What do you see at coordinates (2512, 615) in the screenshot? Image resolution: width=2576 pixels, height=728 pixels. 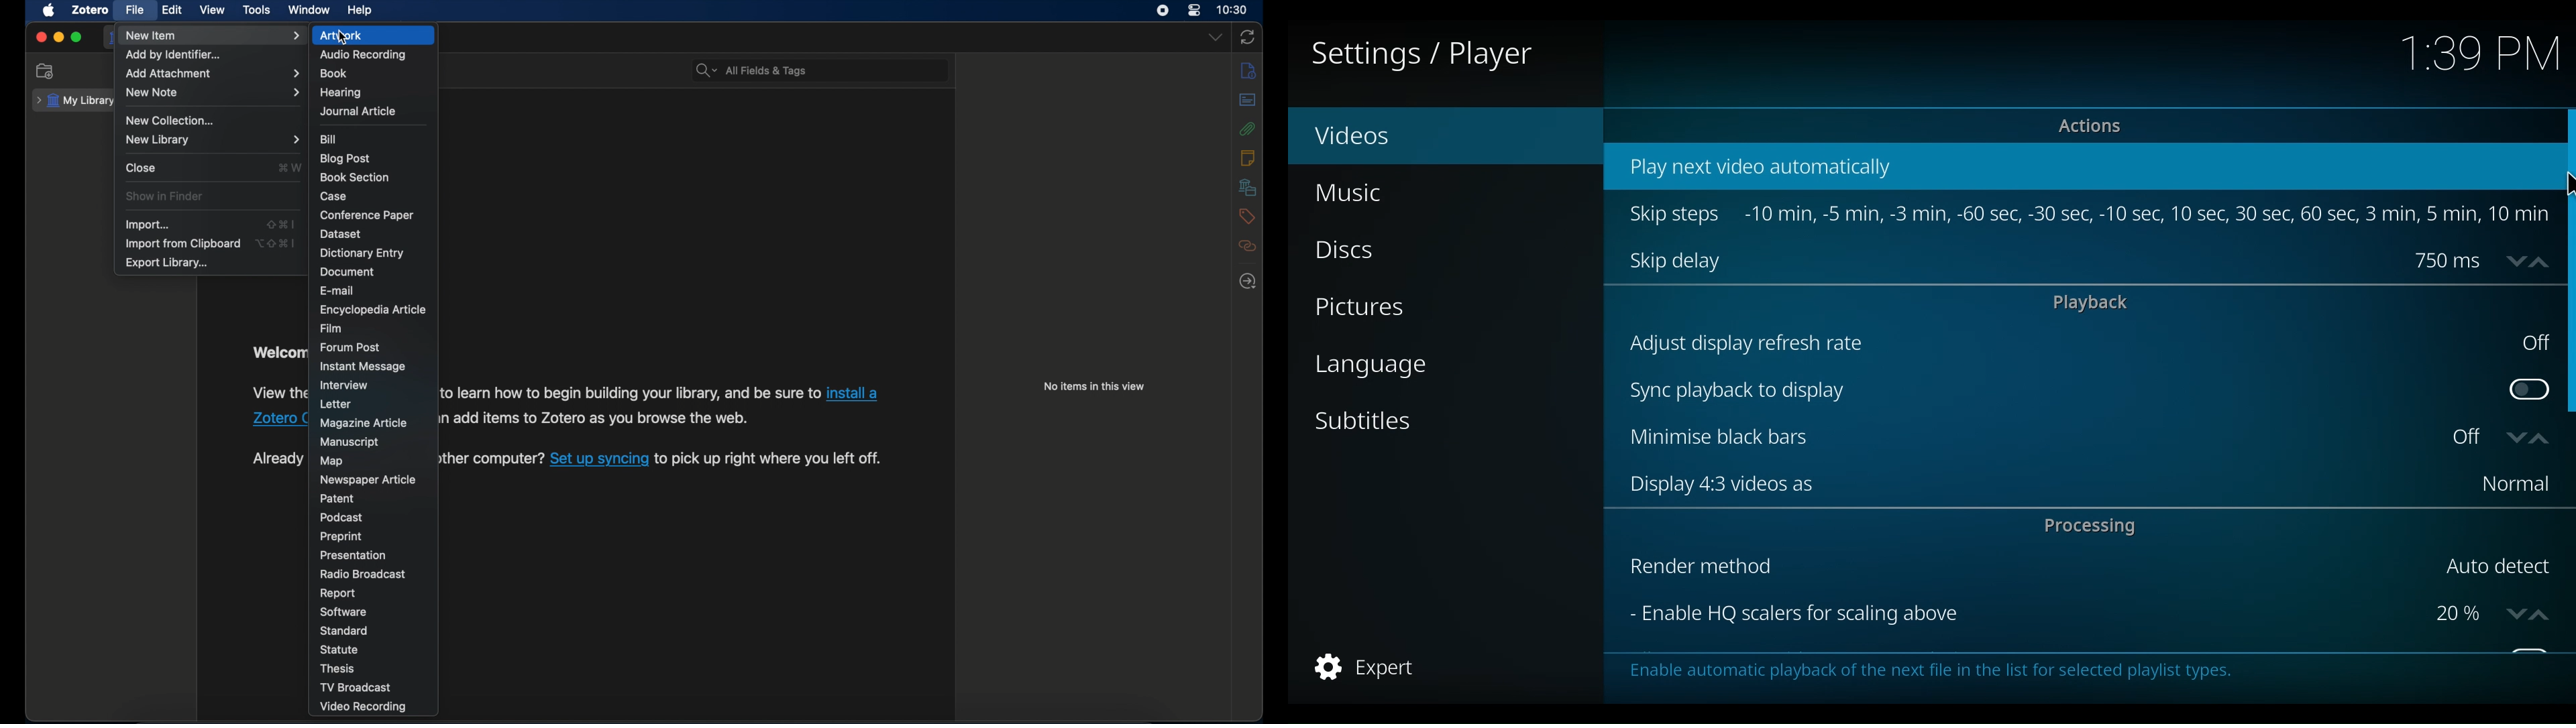 I see `down` at bounding box center [2512, 615].